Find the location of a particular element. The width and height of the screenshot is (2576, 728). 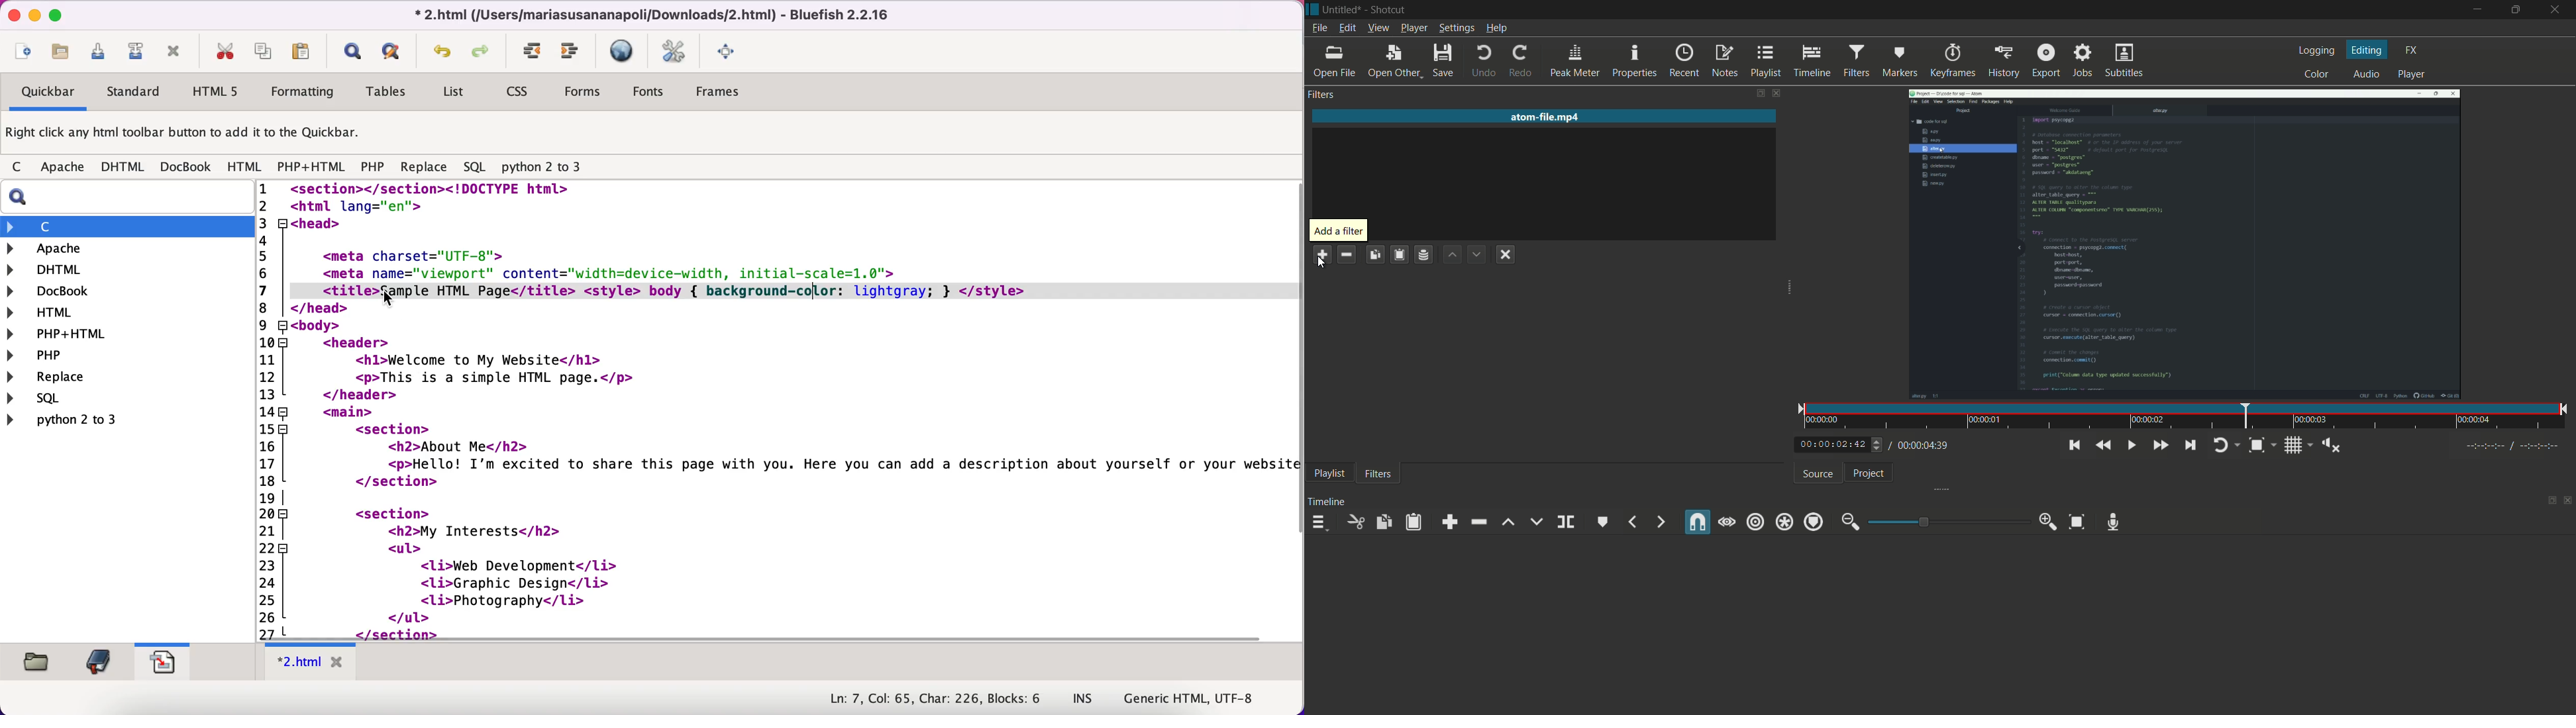

change layout is located at coordinates (2548, 501).